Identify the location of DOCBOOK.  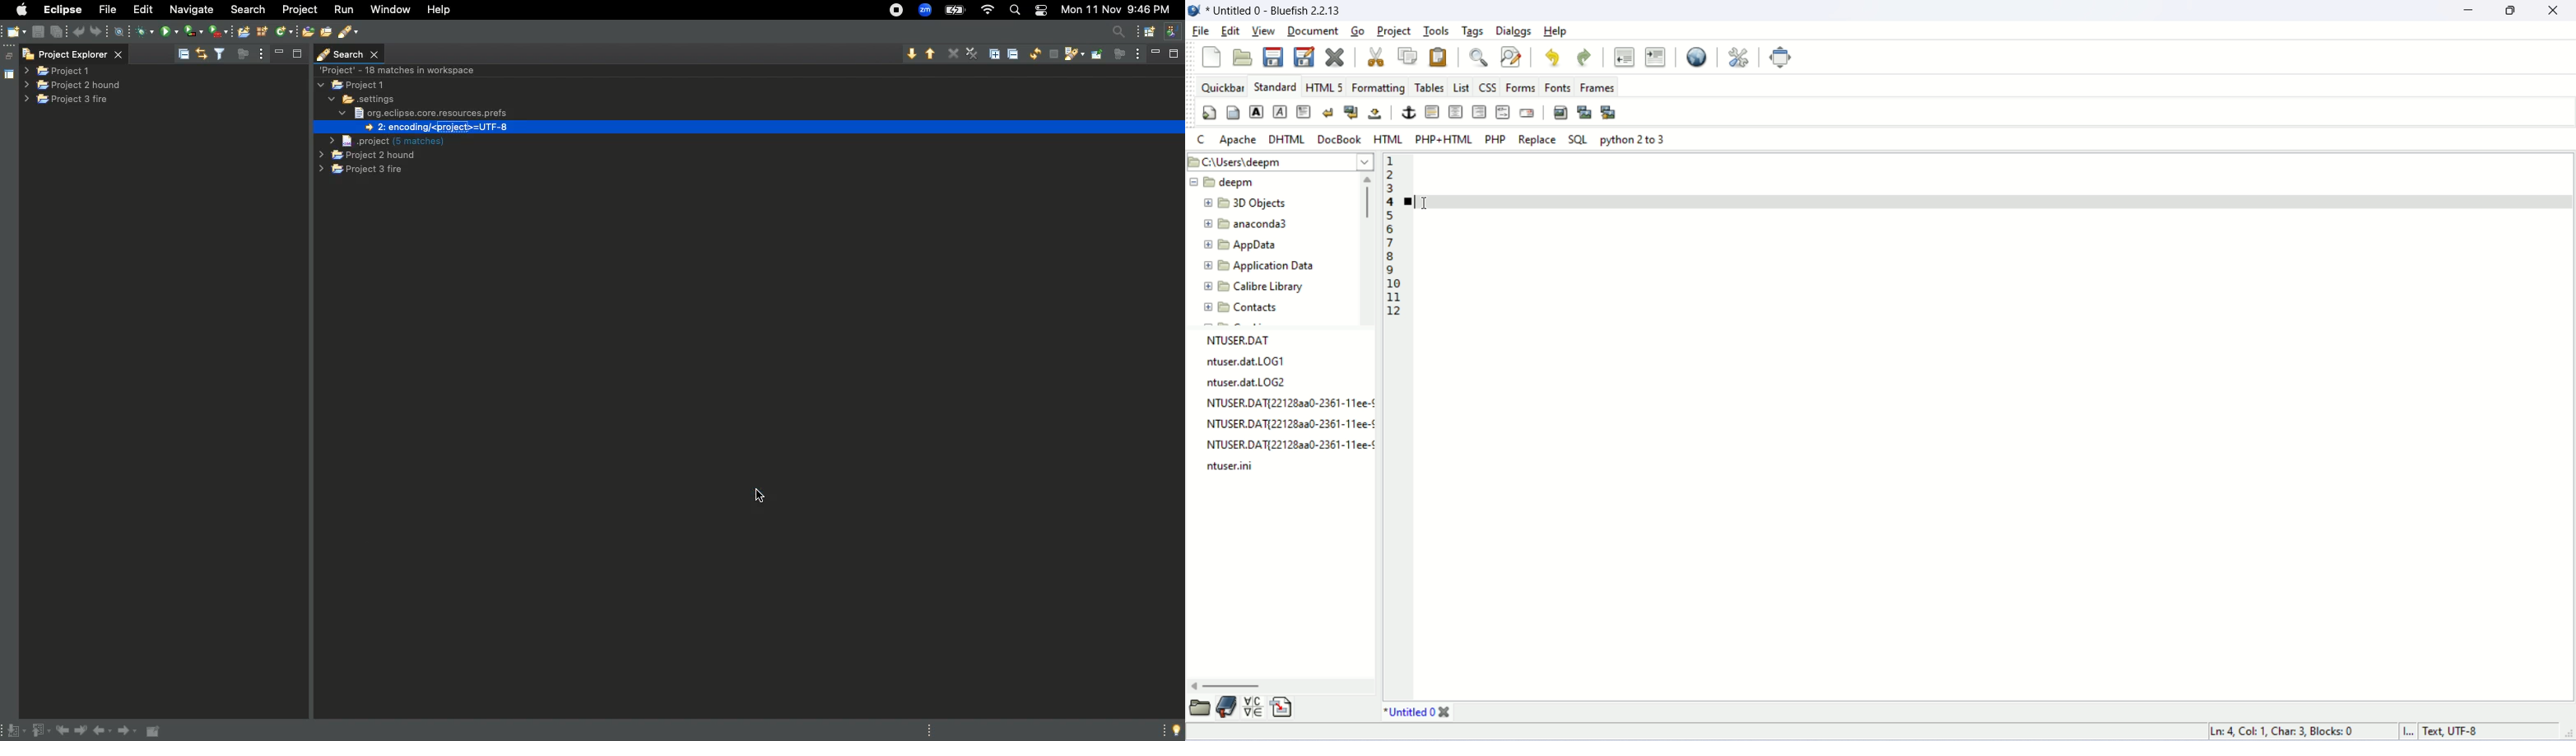
(1341, 139).